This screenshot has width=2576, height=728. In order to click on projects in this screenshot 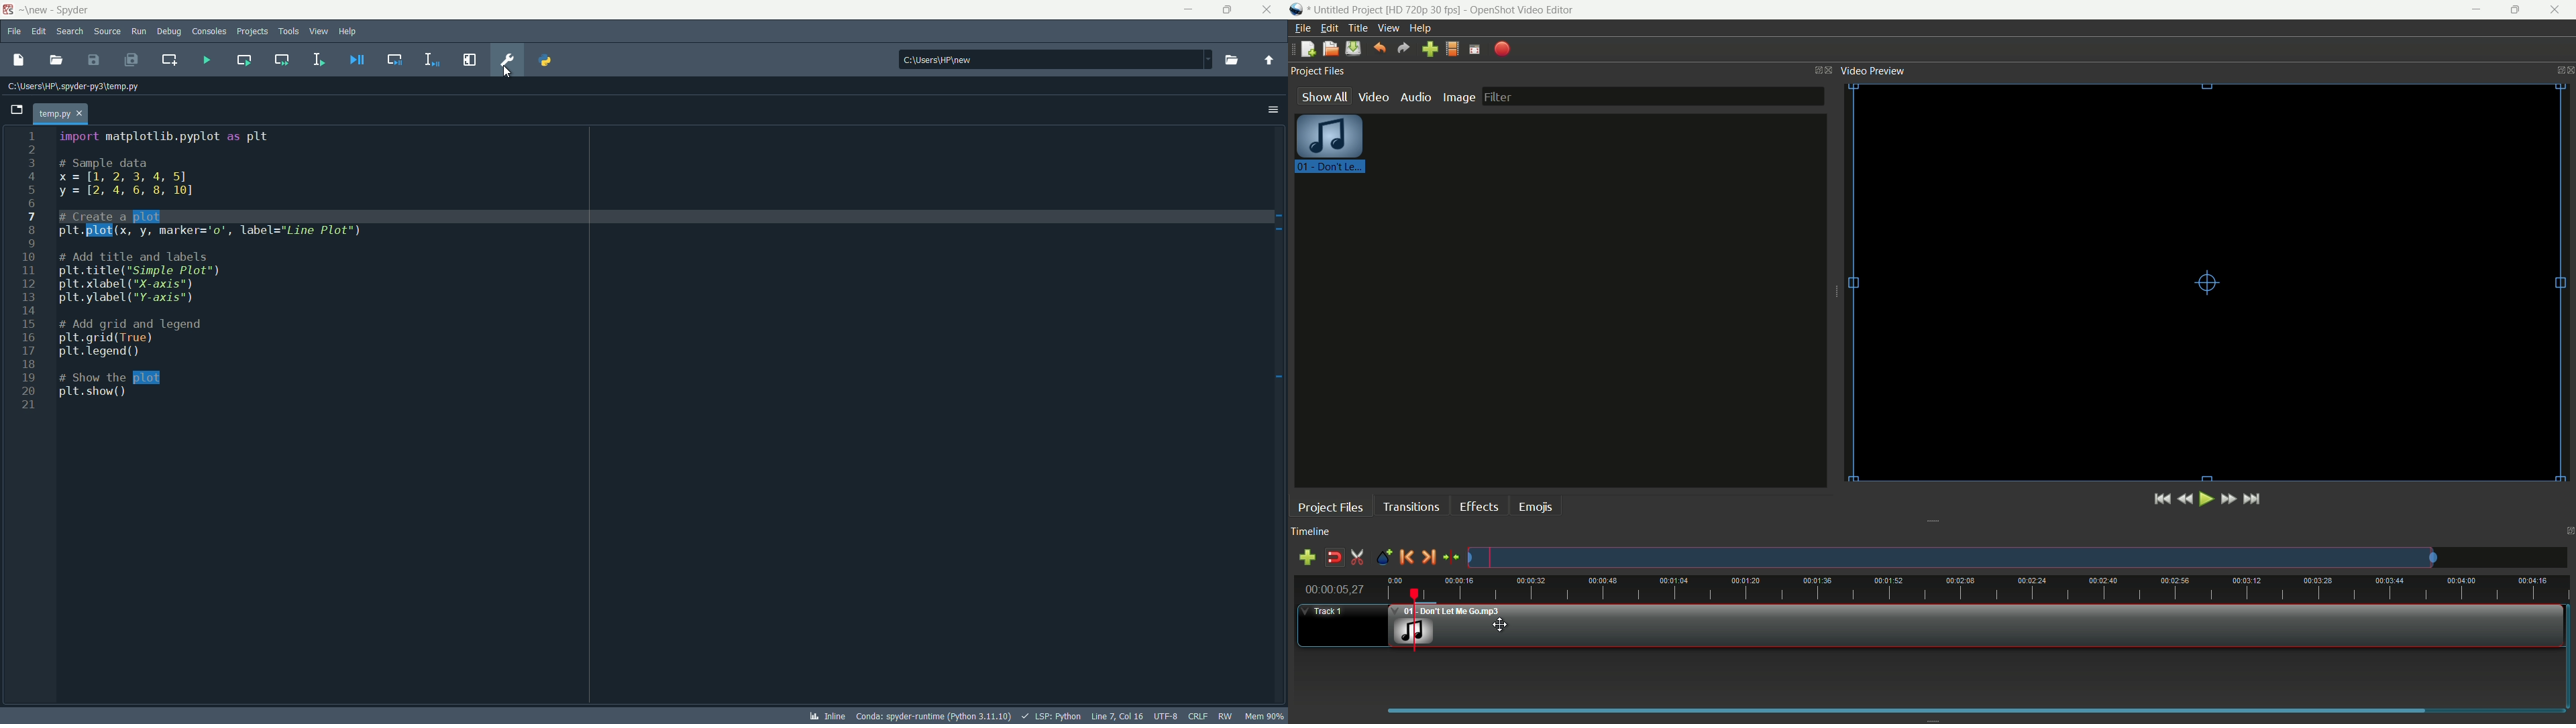, I will do `click(253, 32)`.